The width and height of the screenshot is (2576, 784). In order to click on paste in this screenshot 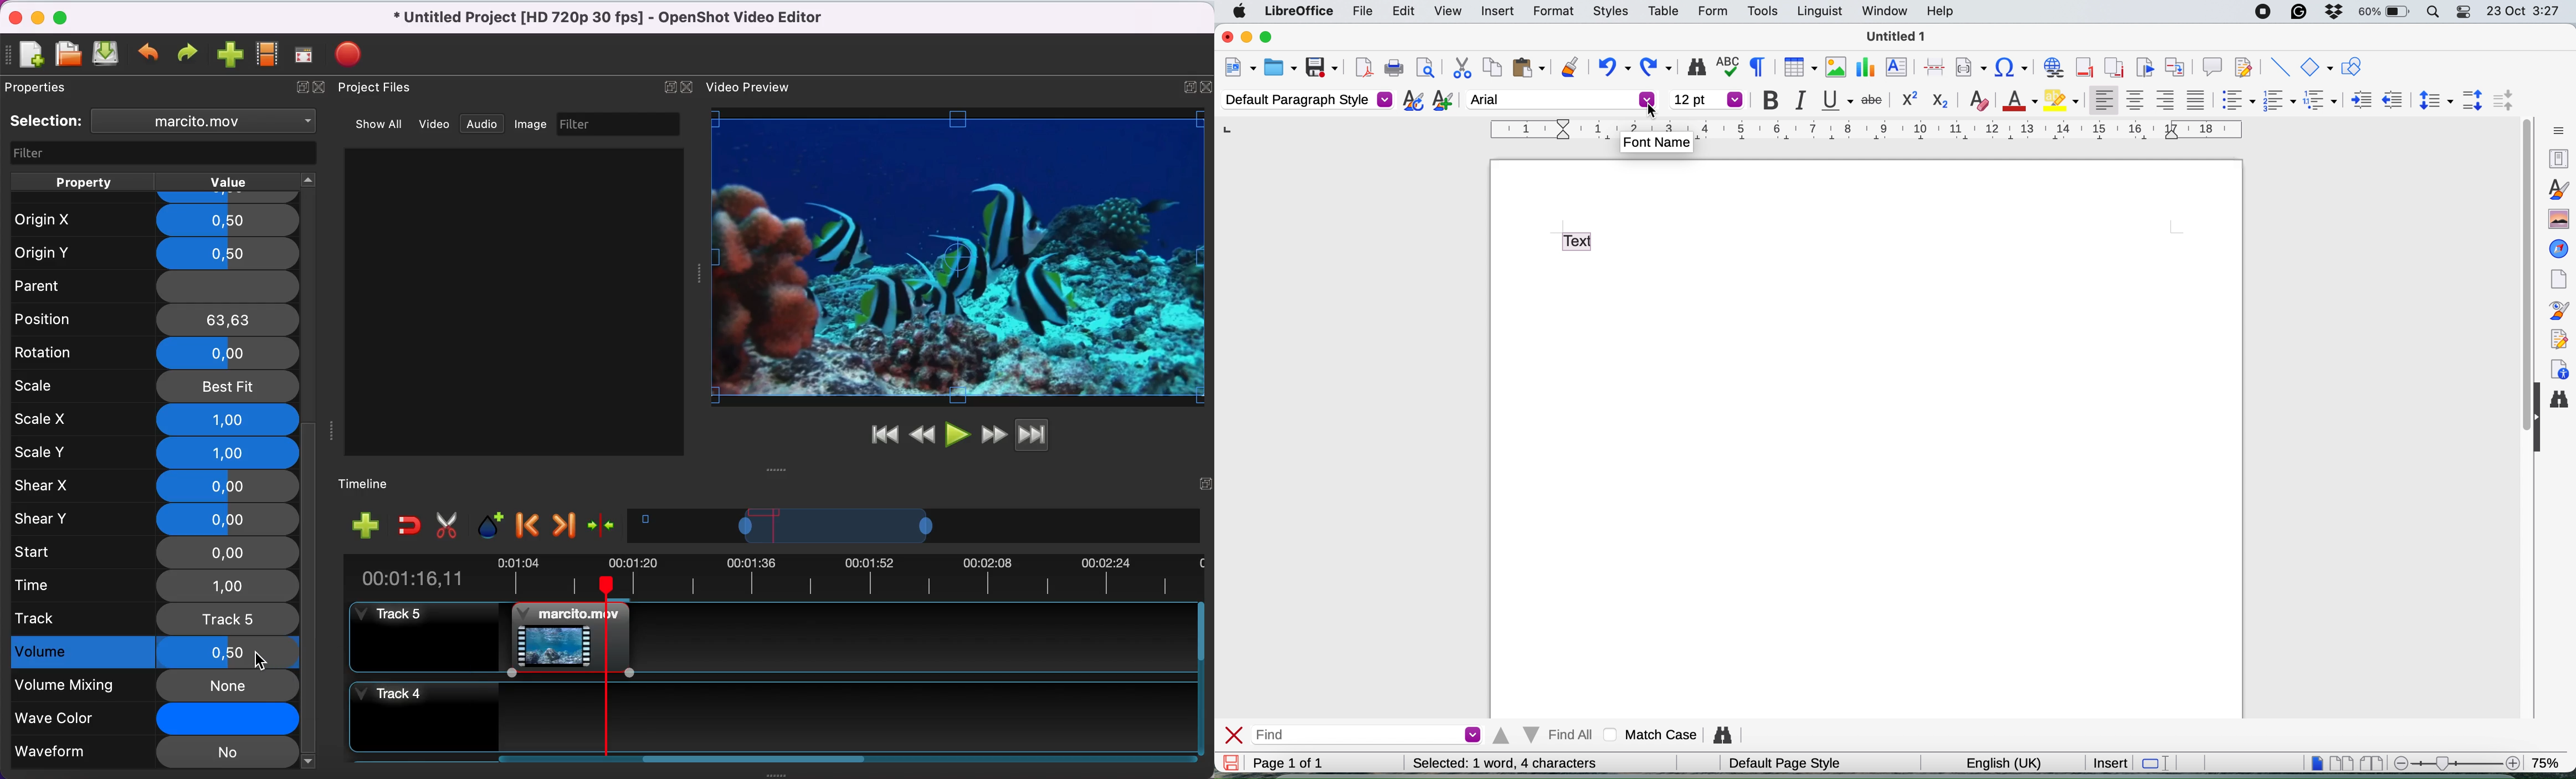, I will do `click(1527, 67)`.